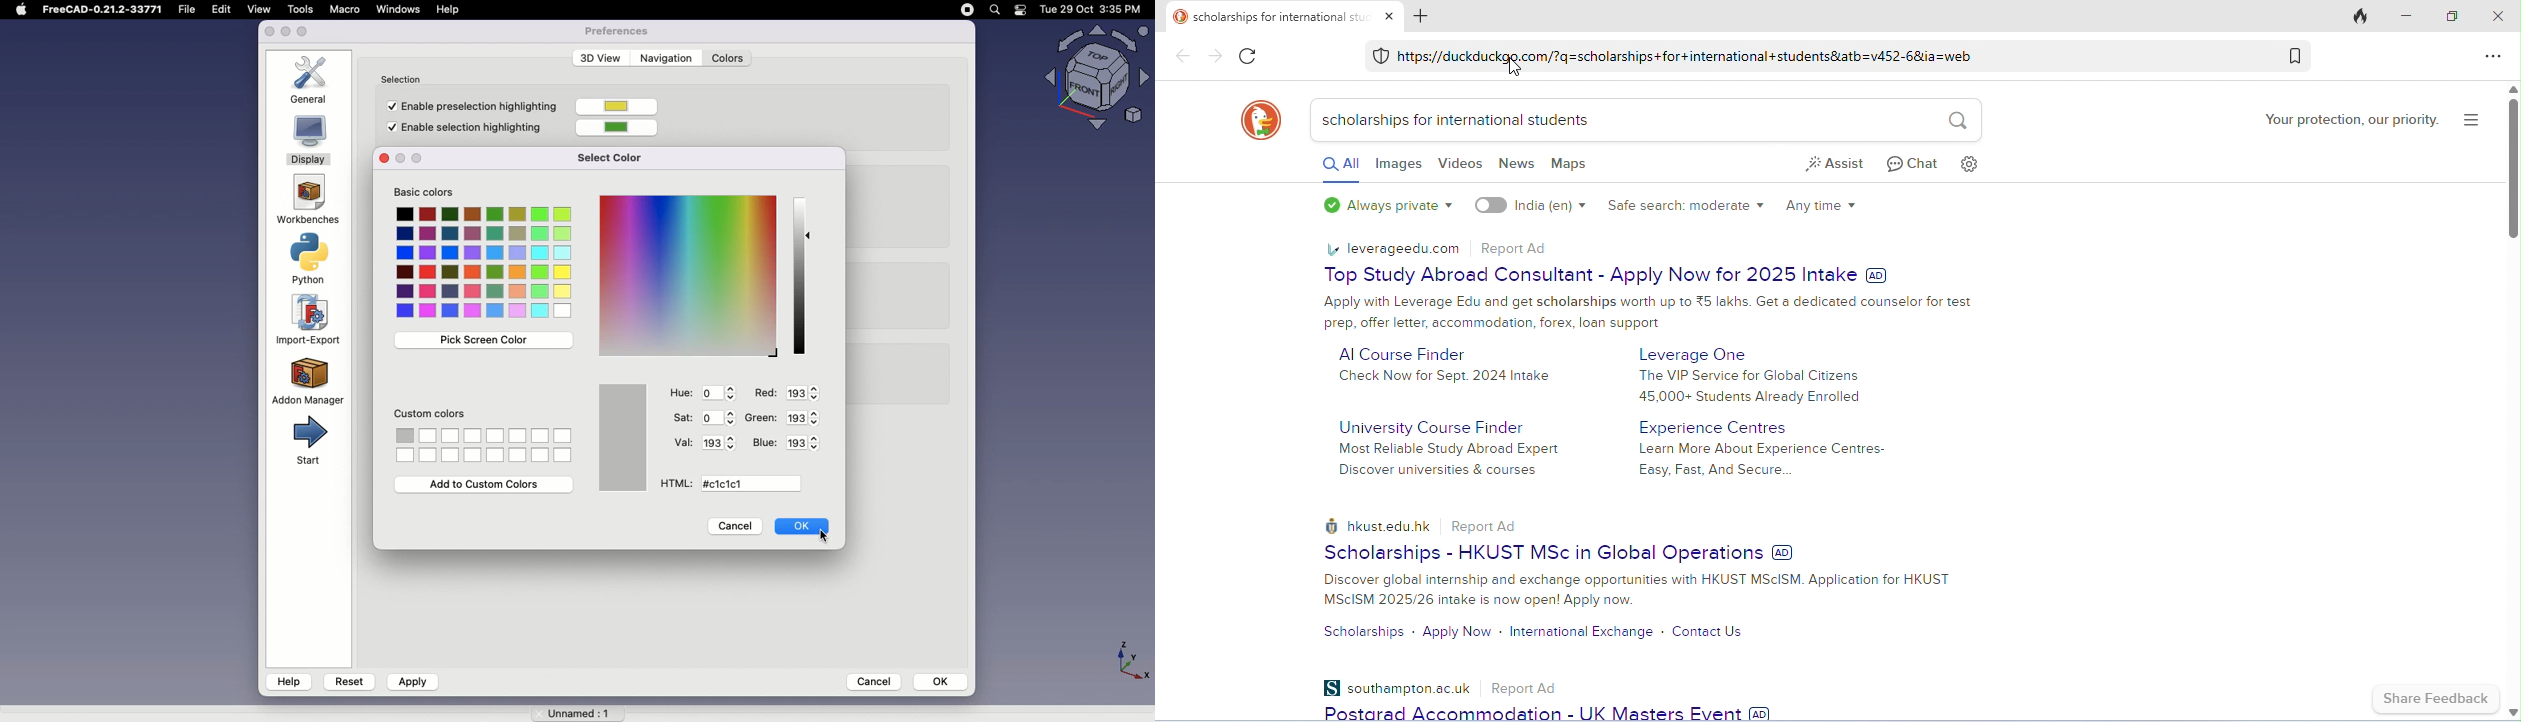 The width and height of the screenshot is (2548, 728). I want to click on Basic colors, so click(433, 193).